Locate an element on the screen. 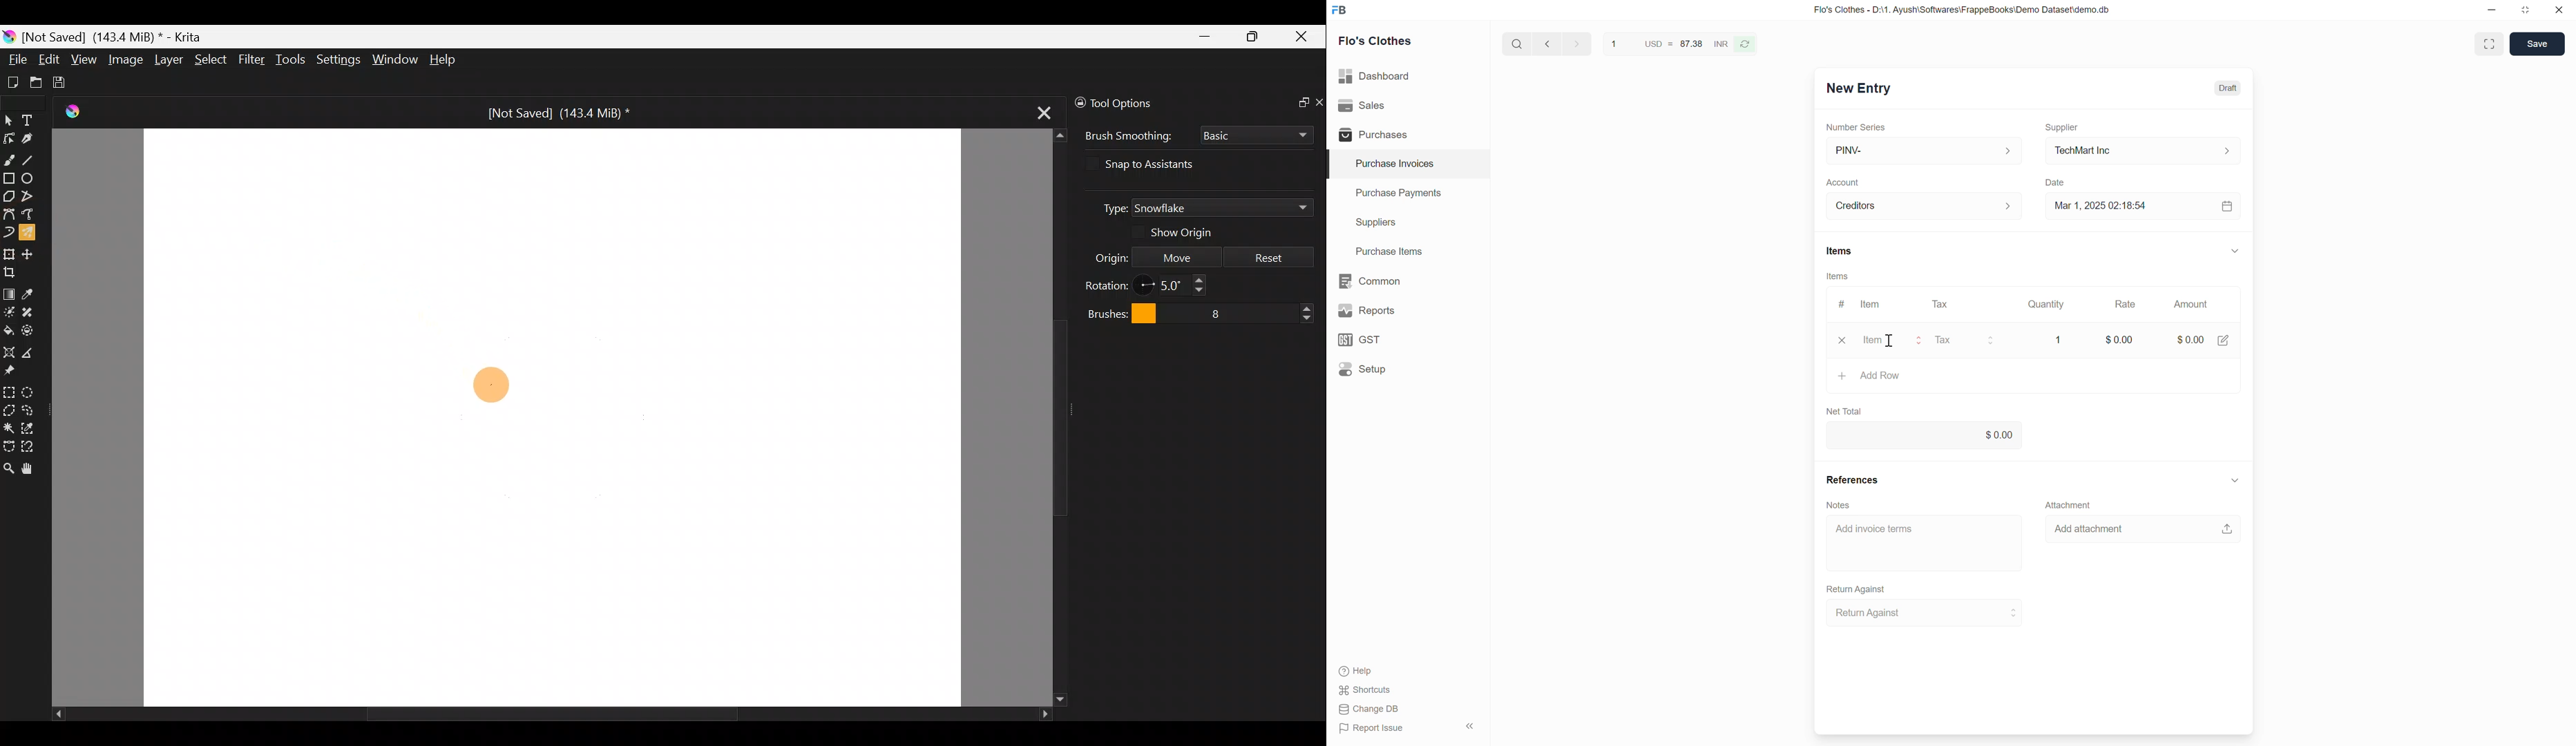 The height and width of the screenshot is (756, 2576). Move a layer is located at coordinates (30, 254).